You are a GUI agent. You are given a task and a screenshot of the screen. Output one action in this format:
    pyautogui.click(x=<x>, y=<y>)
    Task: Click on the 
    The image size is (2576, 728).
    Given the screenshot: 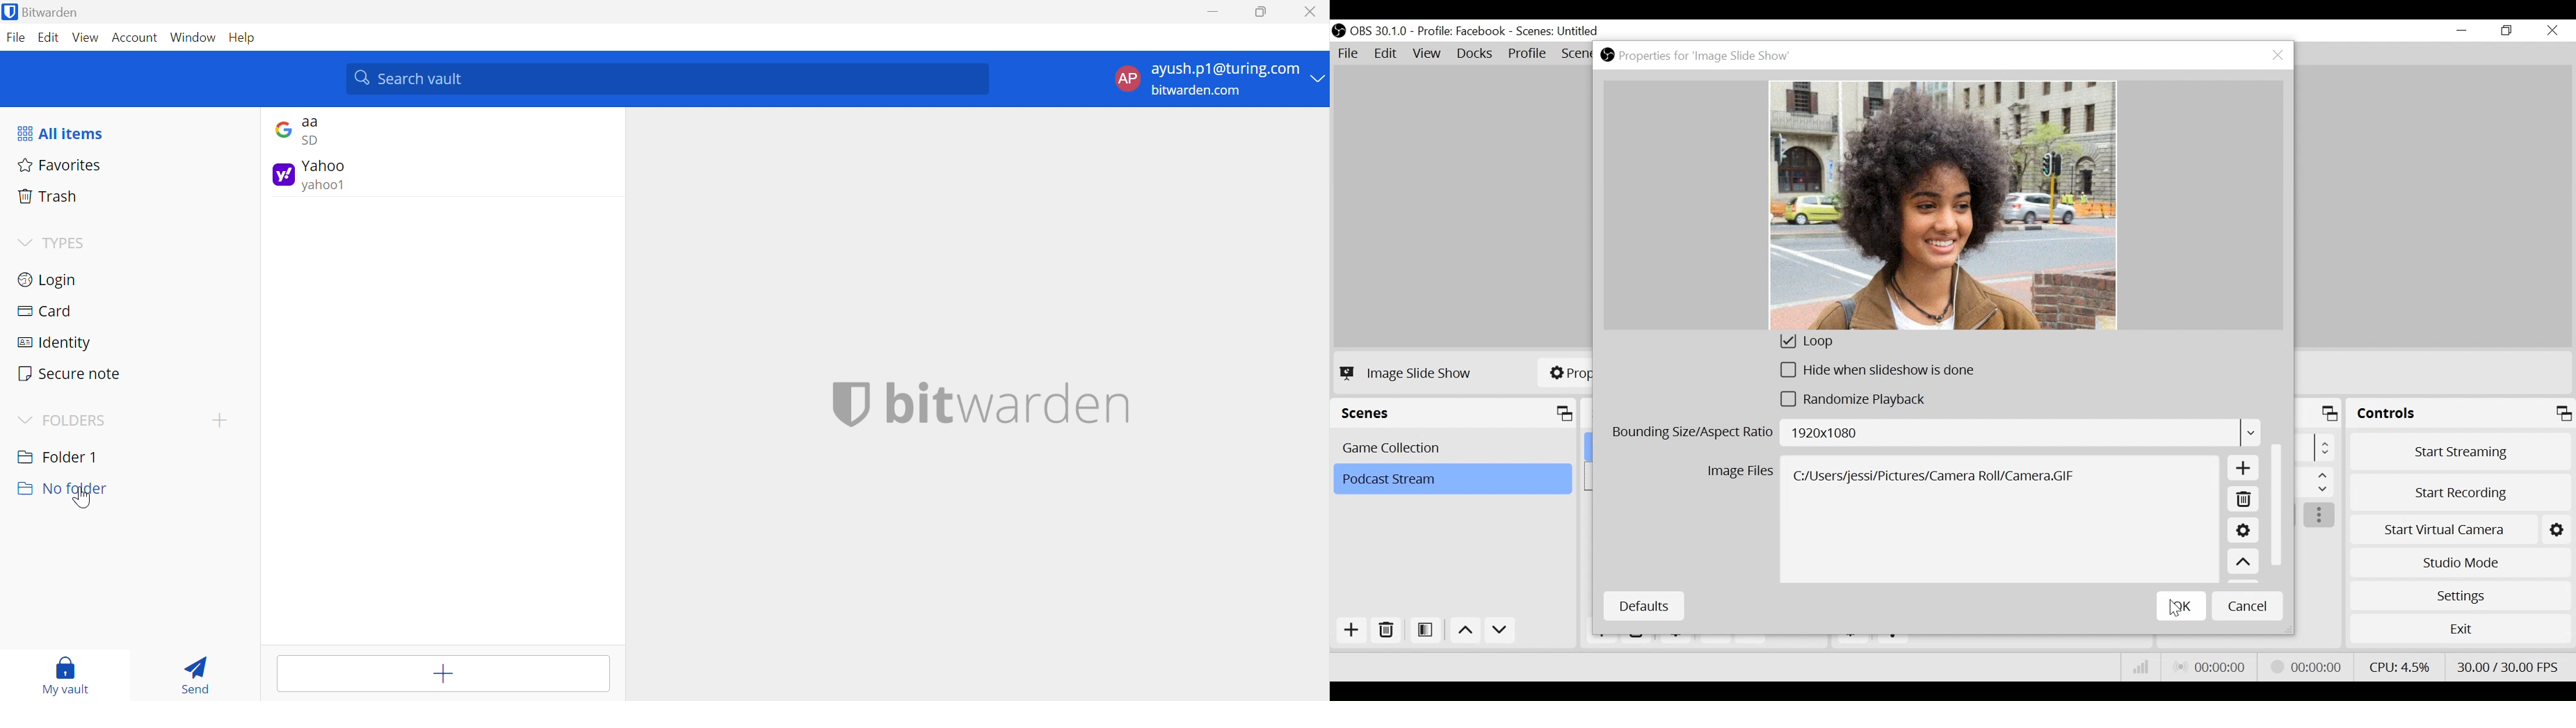 What is the action you would take?
    pyautogui.click(x=42, y=13)
    